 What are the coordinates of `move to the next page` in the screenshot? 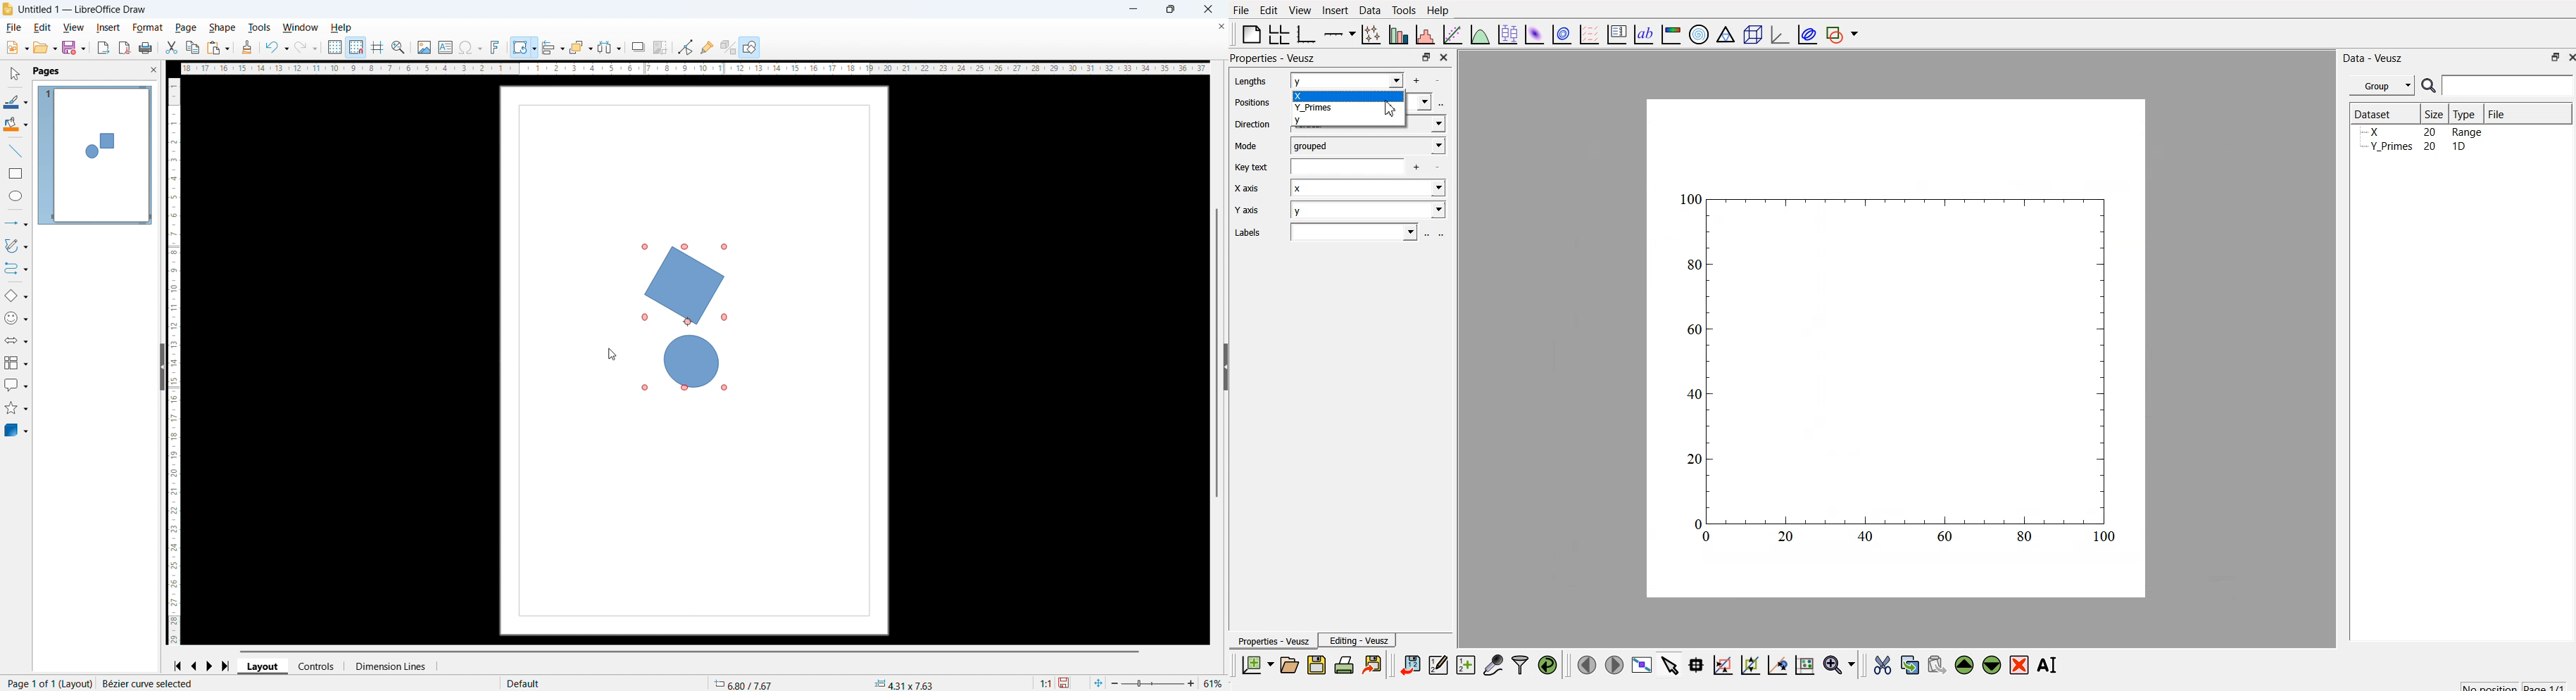 It's located at (1613, 664).